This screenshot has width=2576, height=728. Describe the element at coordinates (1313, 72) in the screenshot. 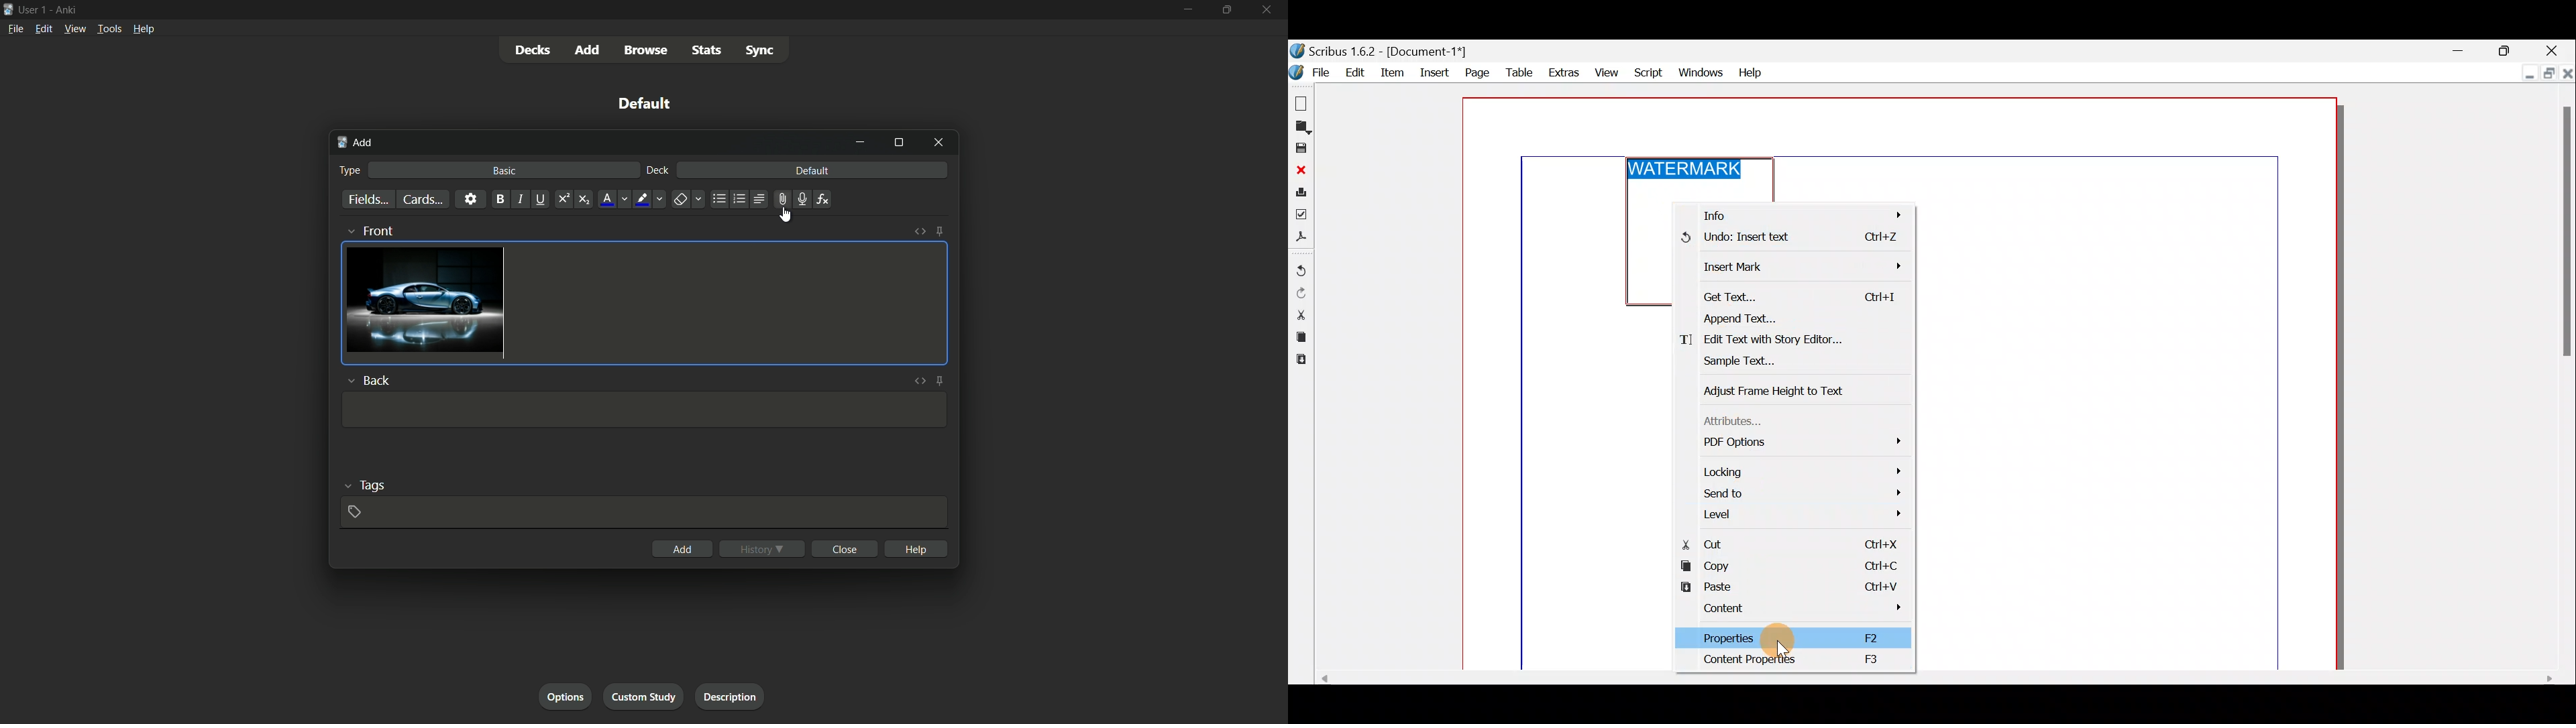

I see `File` at that location.